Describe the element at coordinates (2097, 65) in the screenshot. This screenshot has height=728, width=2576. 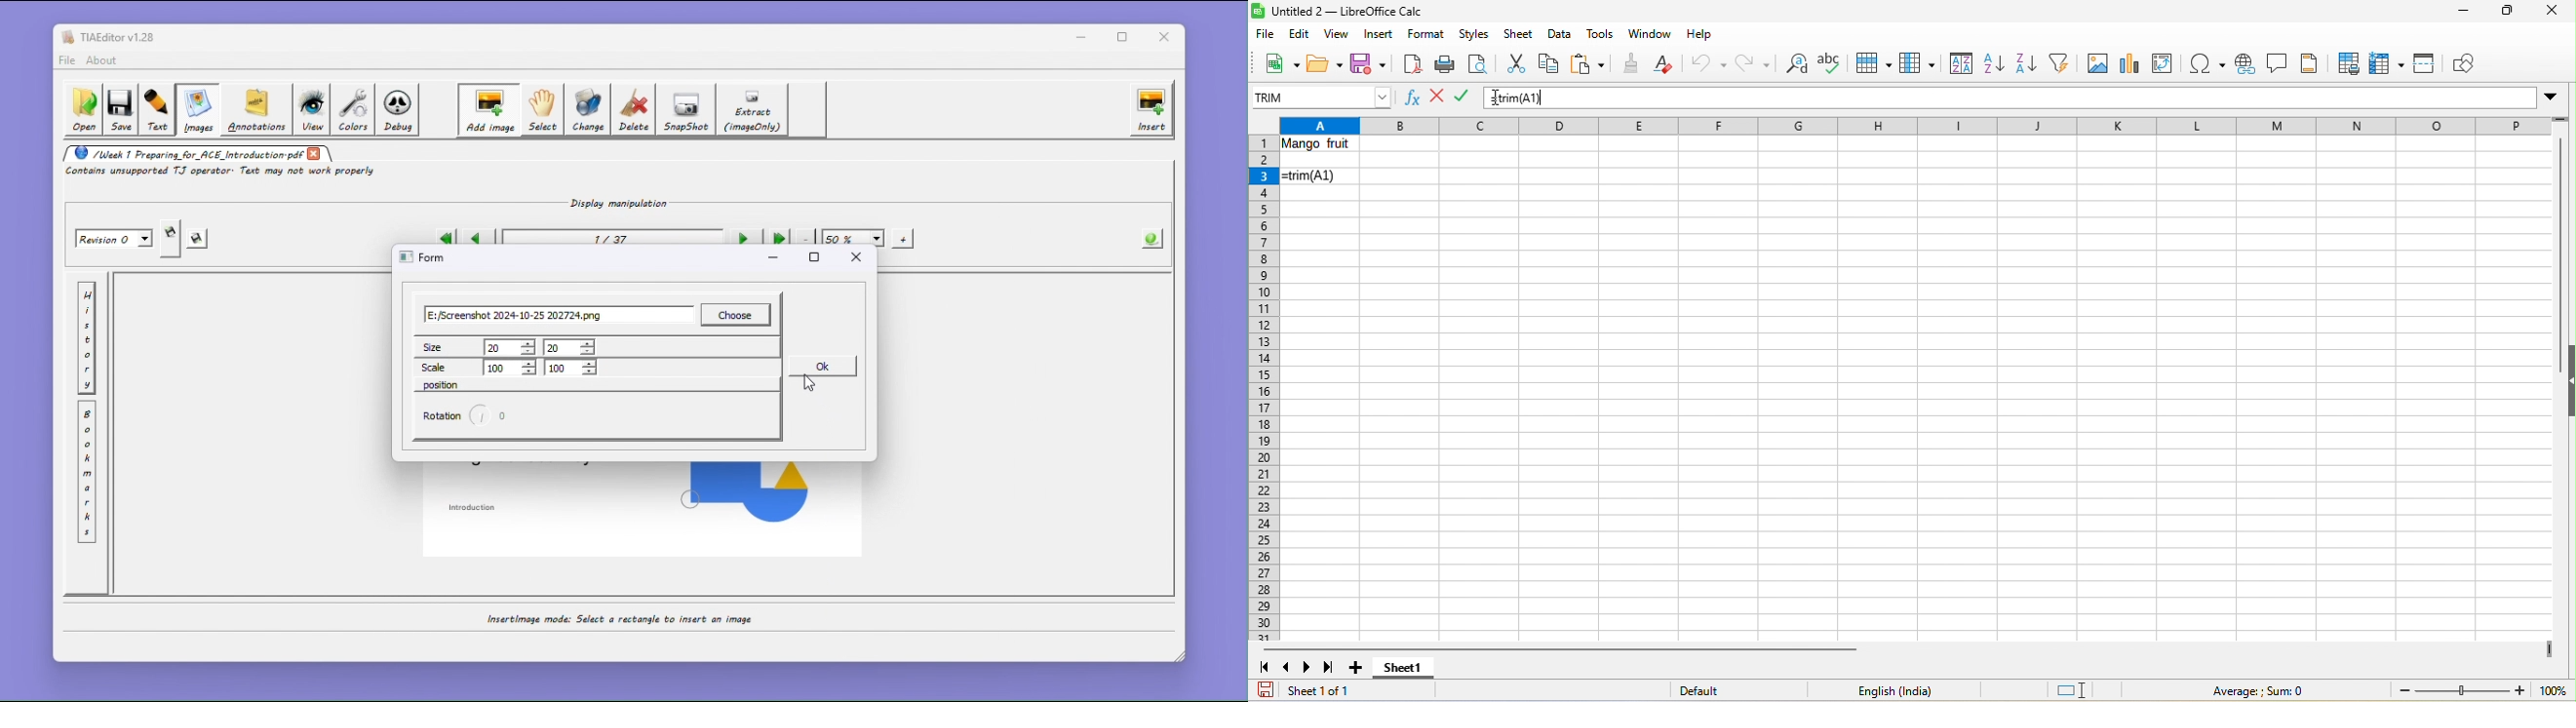
I see `image` at that location.